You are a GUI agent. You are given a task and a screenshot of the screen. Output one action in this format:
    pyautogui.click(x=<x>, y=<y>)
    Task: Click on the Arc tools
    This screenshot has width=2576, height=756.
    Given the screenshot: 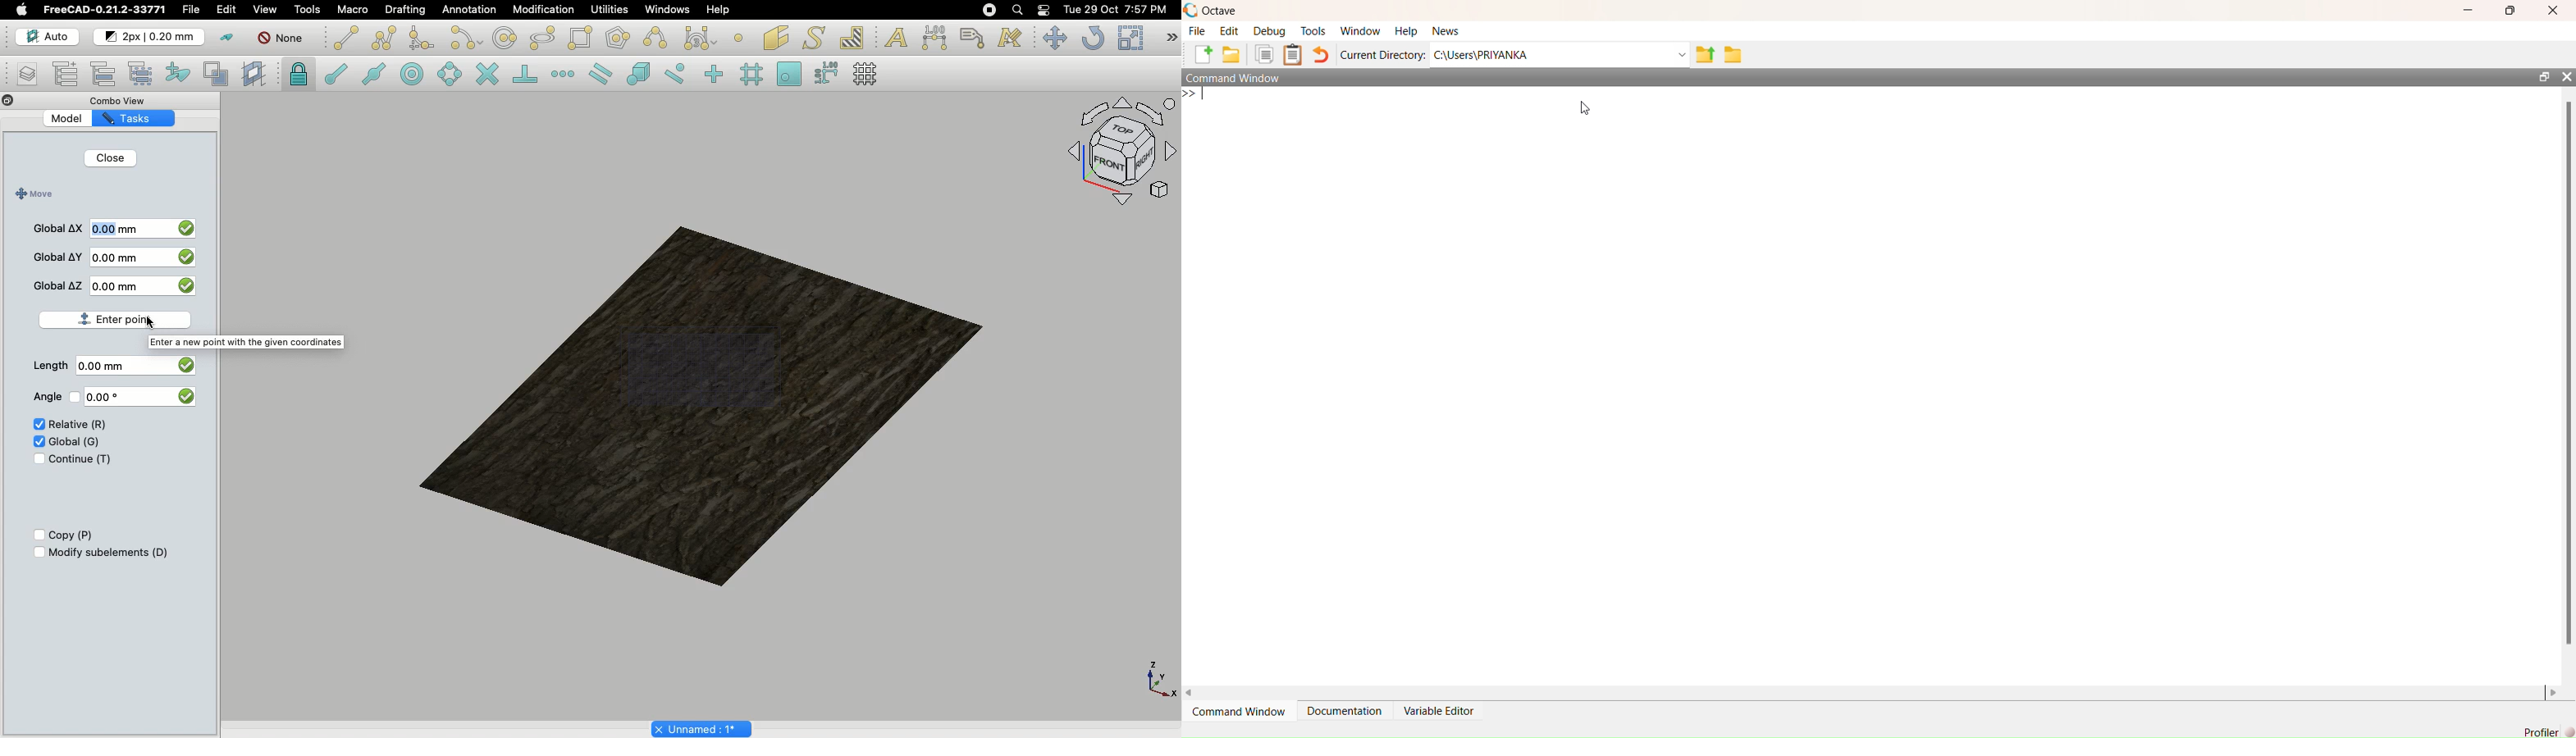 What is the action you would take?
    pyautogui.click(x=465, y=39)
    